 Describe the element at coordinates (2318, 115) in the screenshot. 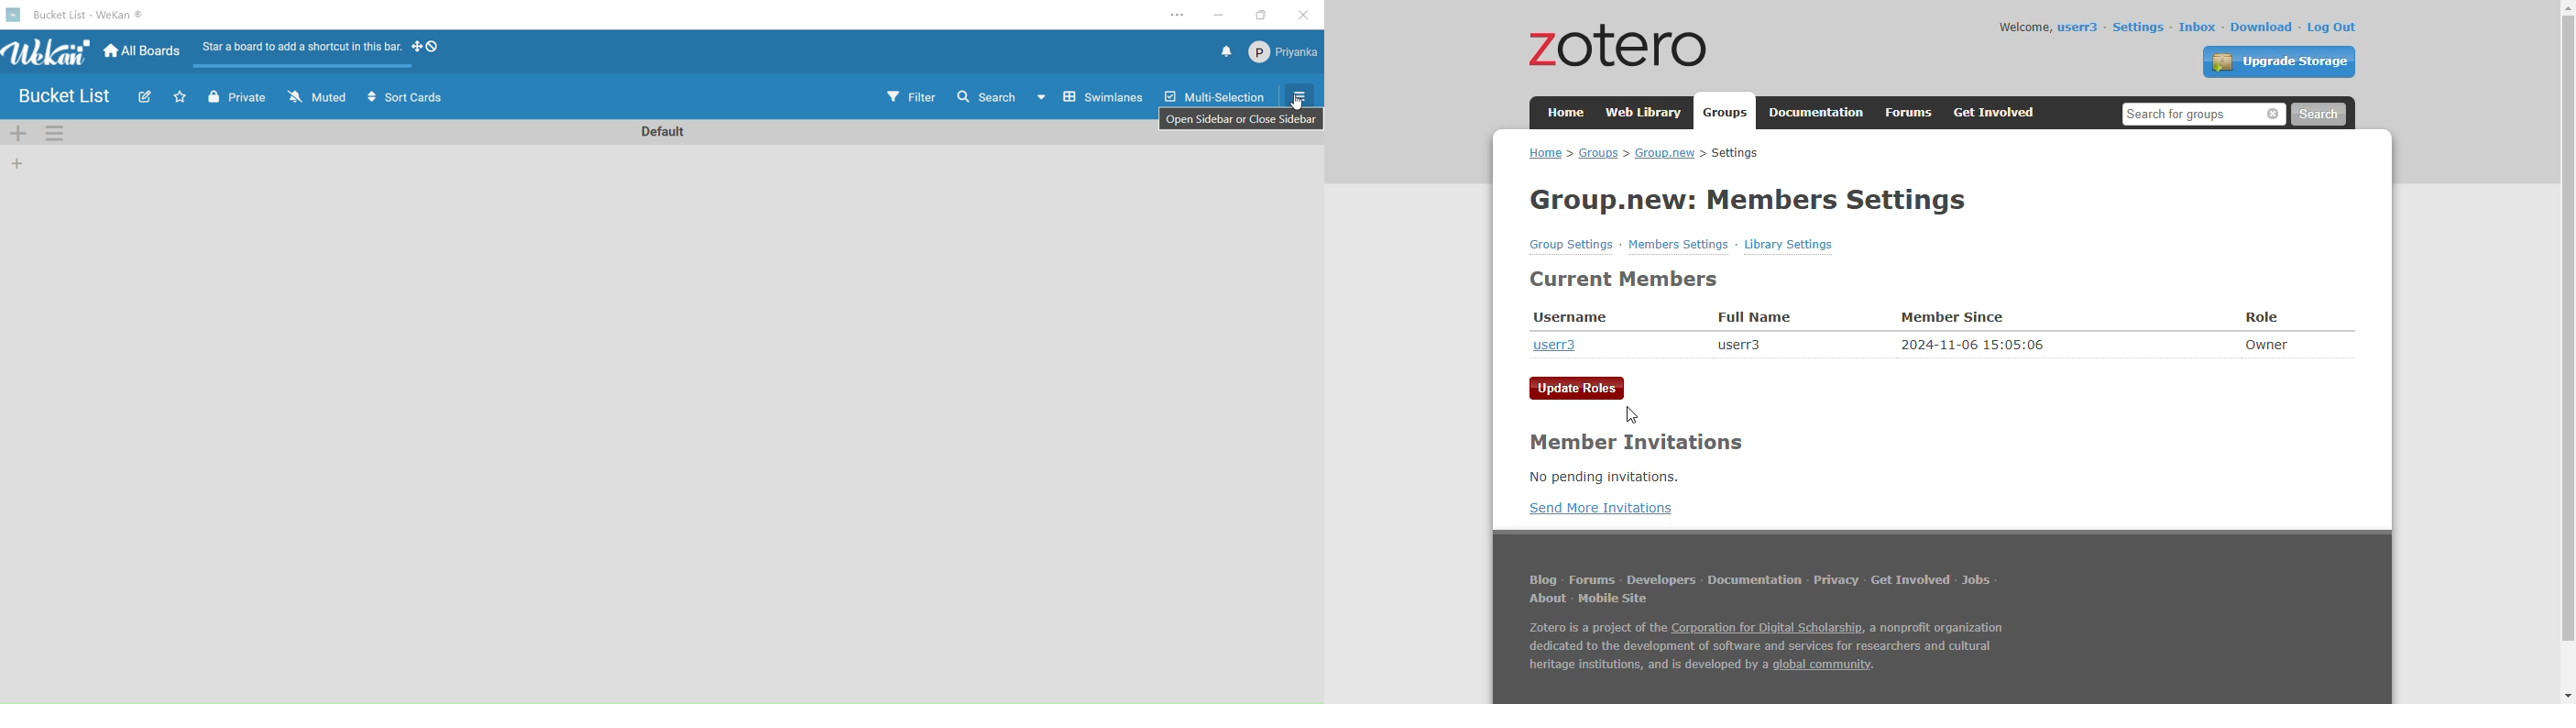

I see `search` at that location.